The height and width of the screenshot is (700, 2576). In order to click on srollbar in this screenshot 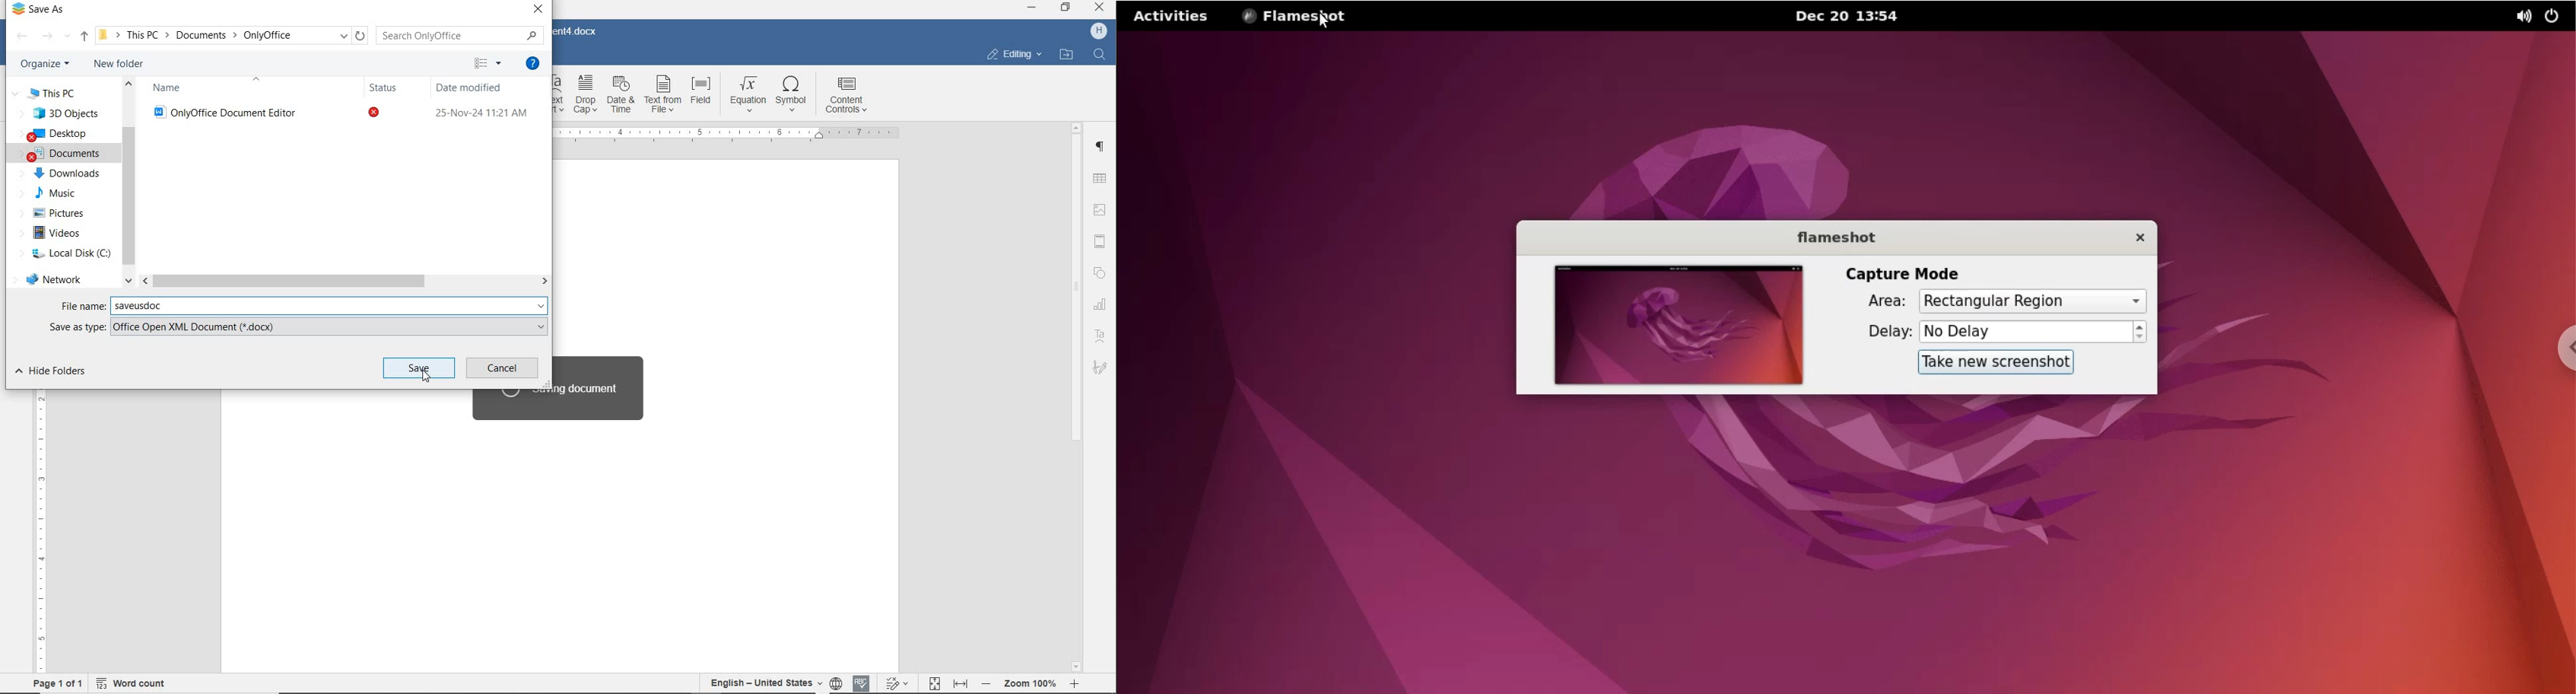, I will do `click(1077, 290)`.